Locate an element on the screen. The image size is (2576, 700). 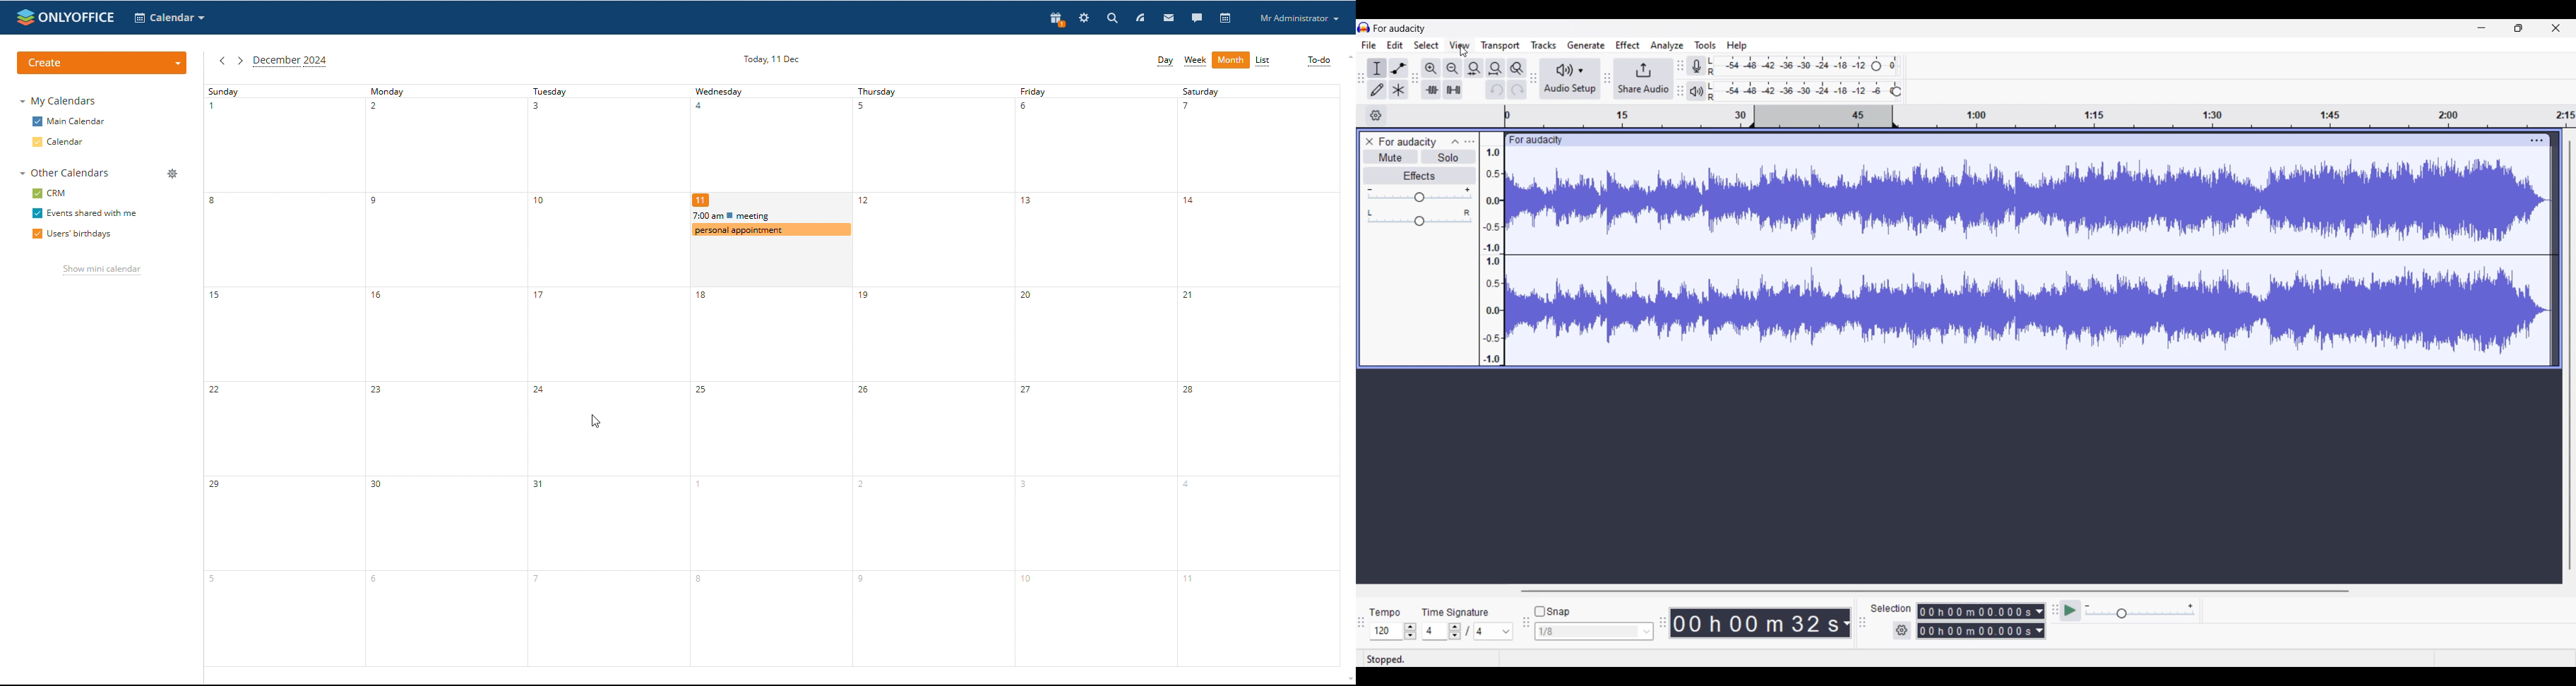
Zoom in is located at coordinates (1431, 69).